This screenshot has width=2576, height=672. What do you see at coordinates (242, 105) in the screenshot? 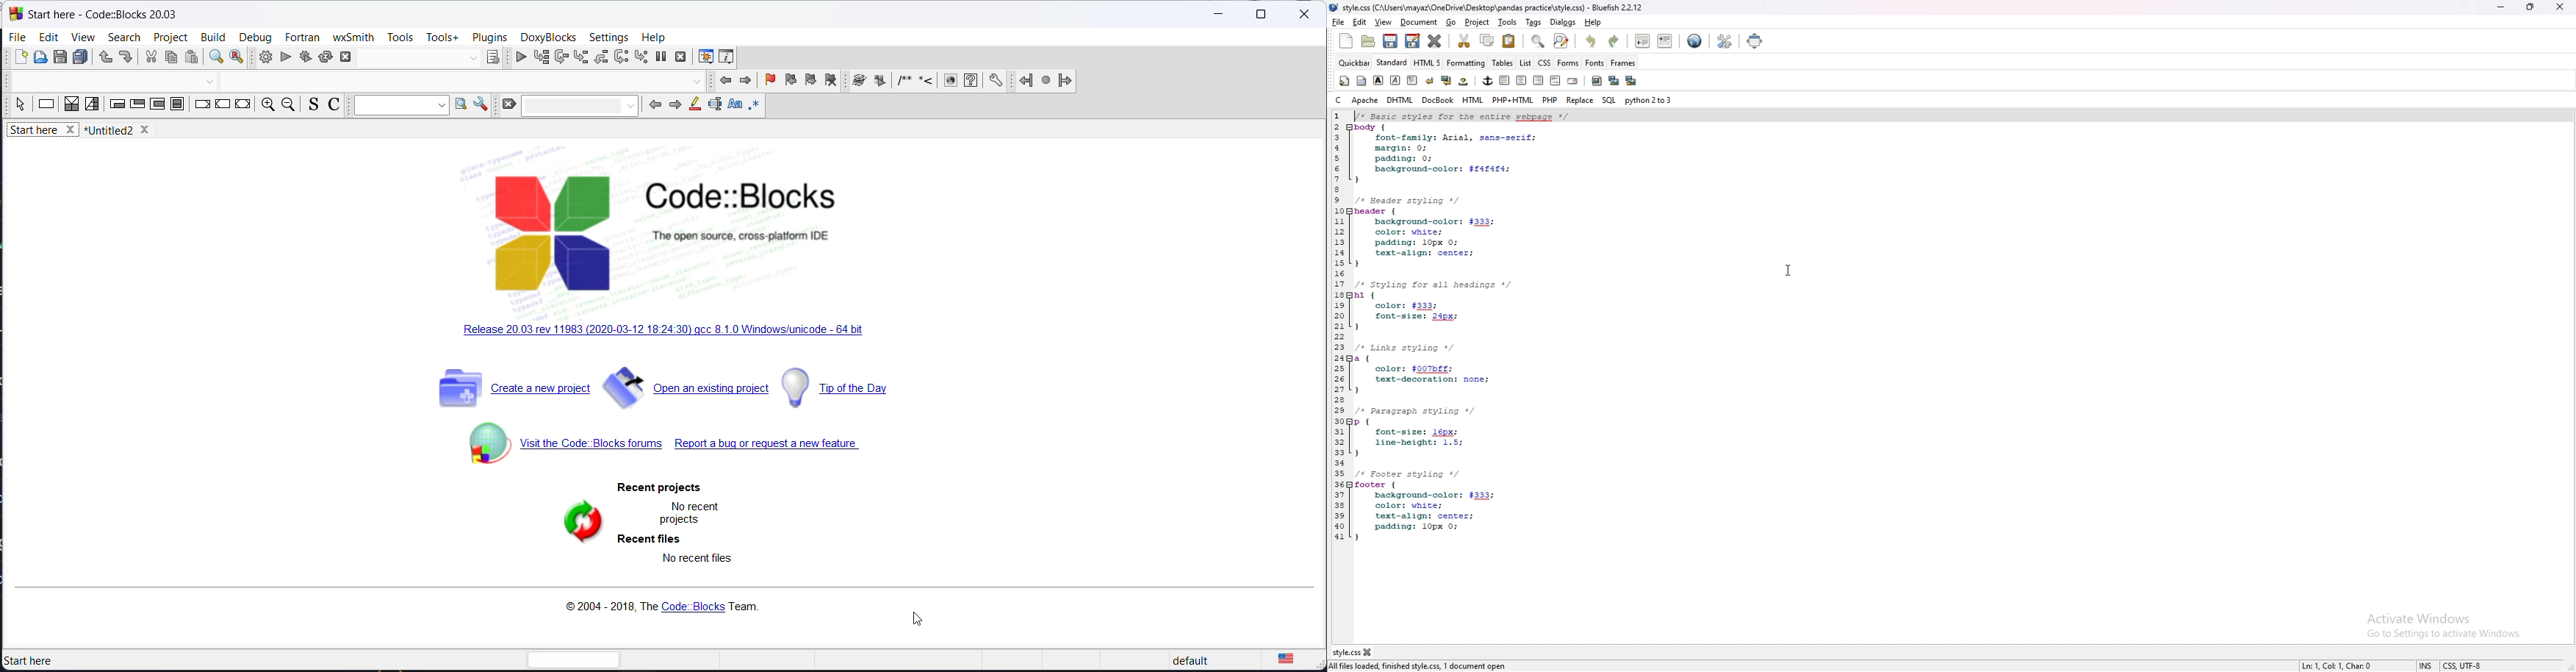
I see `return instruction` at bounding box center [242, 105].